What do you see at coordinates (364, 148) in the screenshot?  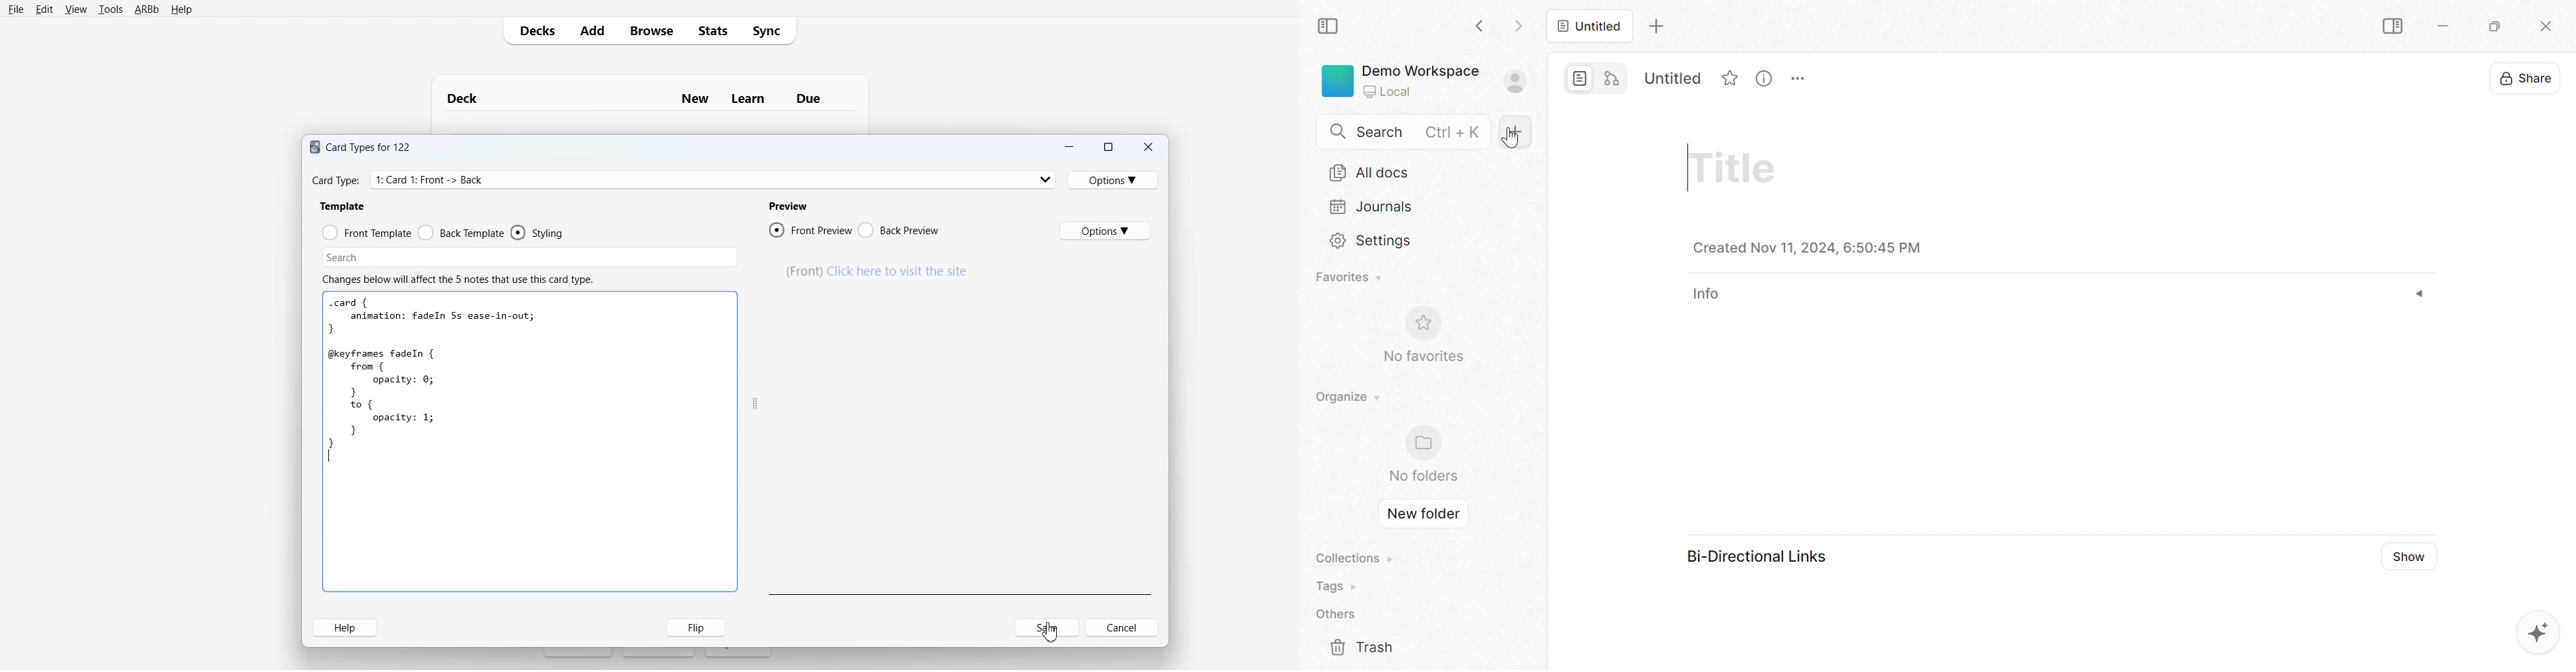 I see `text 1` at bounding box center [364, 148].